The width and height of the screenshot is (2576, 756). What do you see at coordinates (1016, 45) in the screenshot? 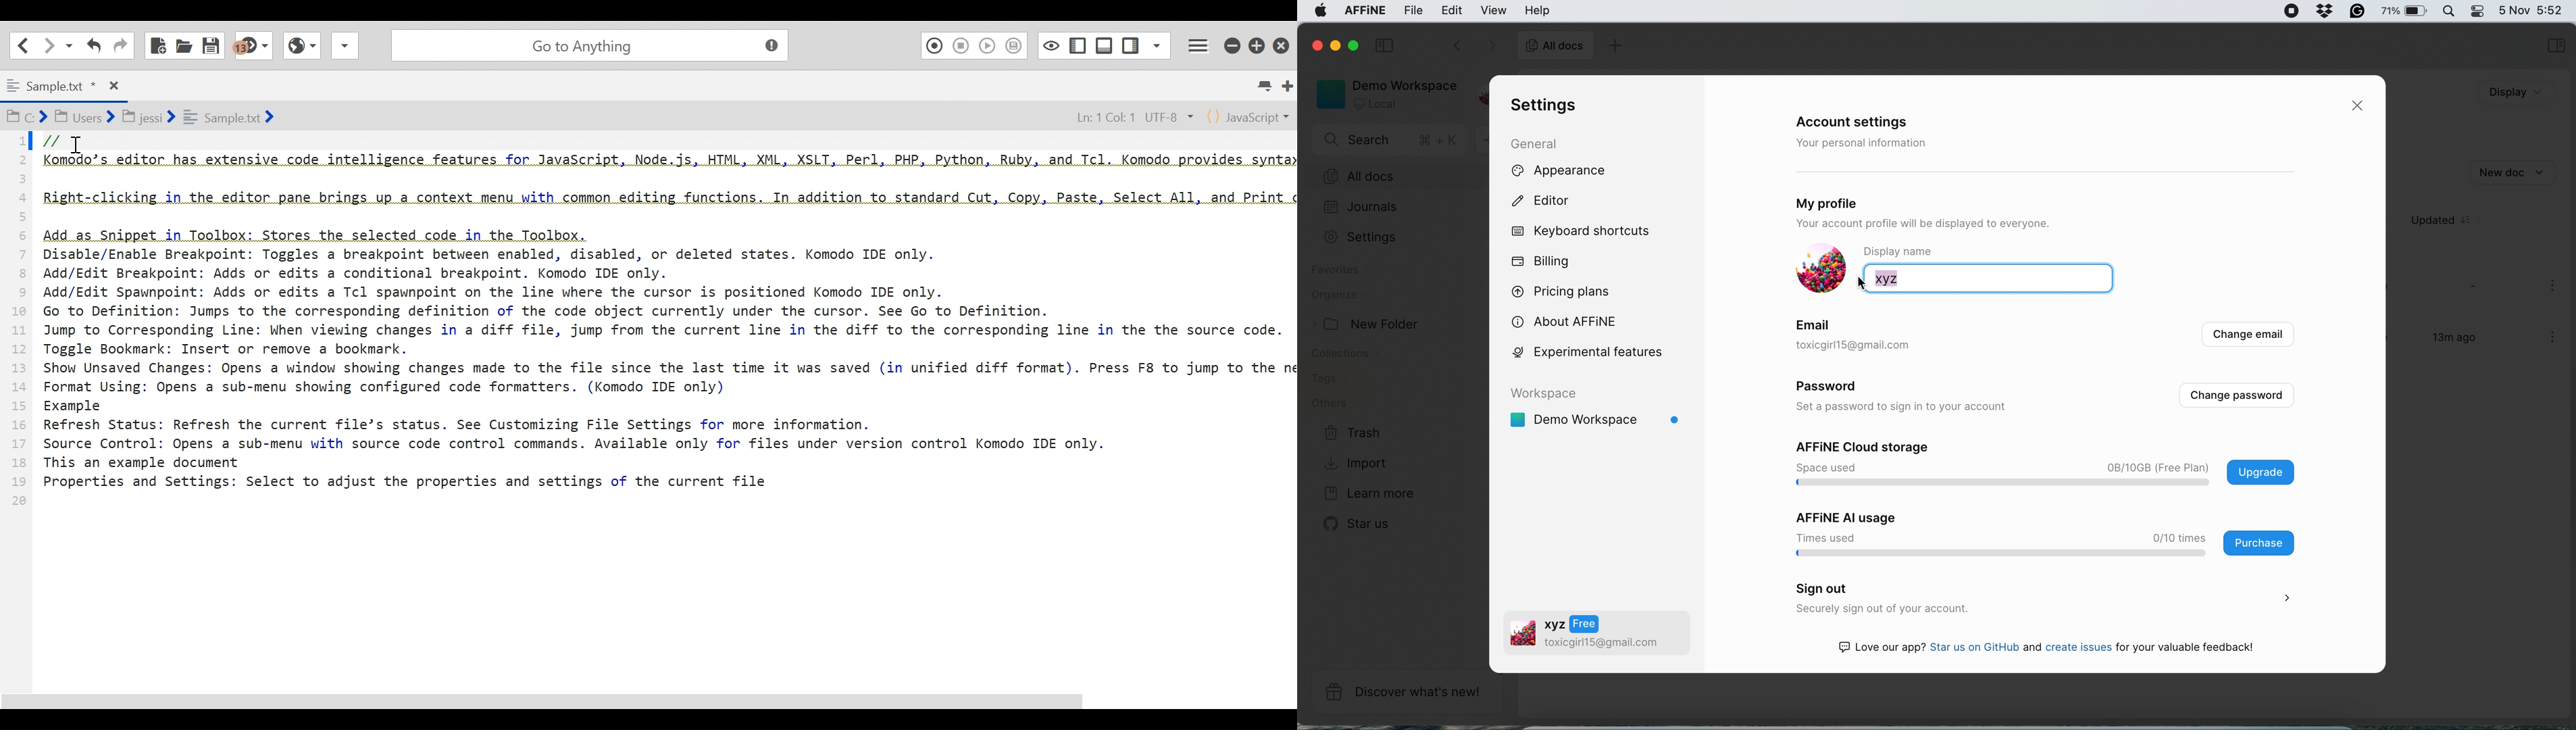
I see `Save Macro to Toolboz as Superscript` at bounding box center [1016, 45].